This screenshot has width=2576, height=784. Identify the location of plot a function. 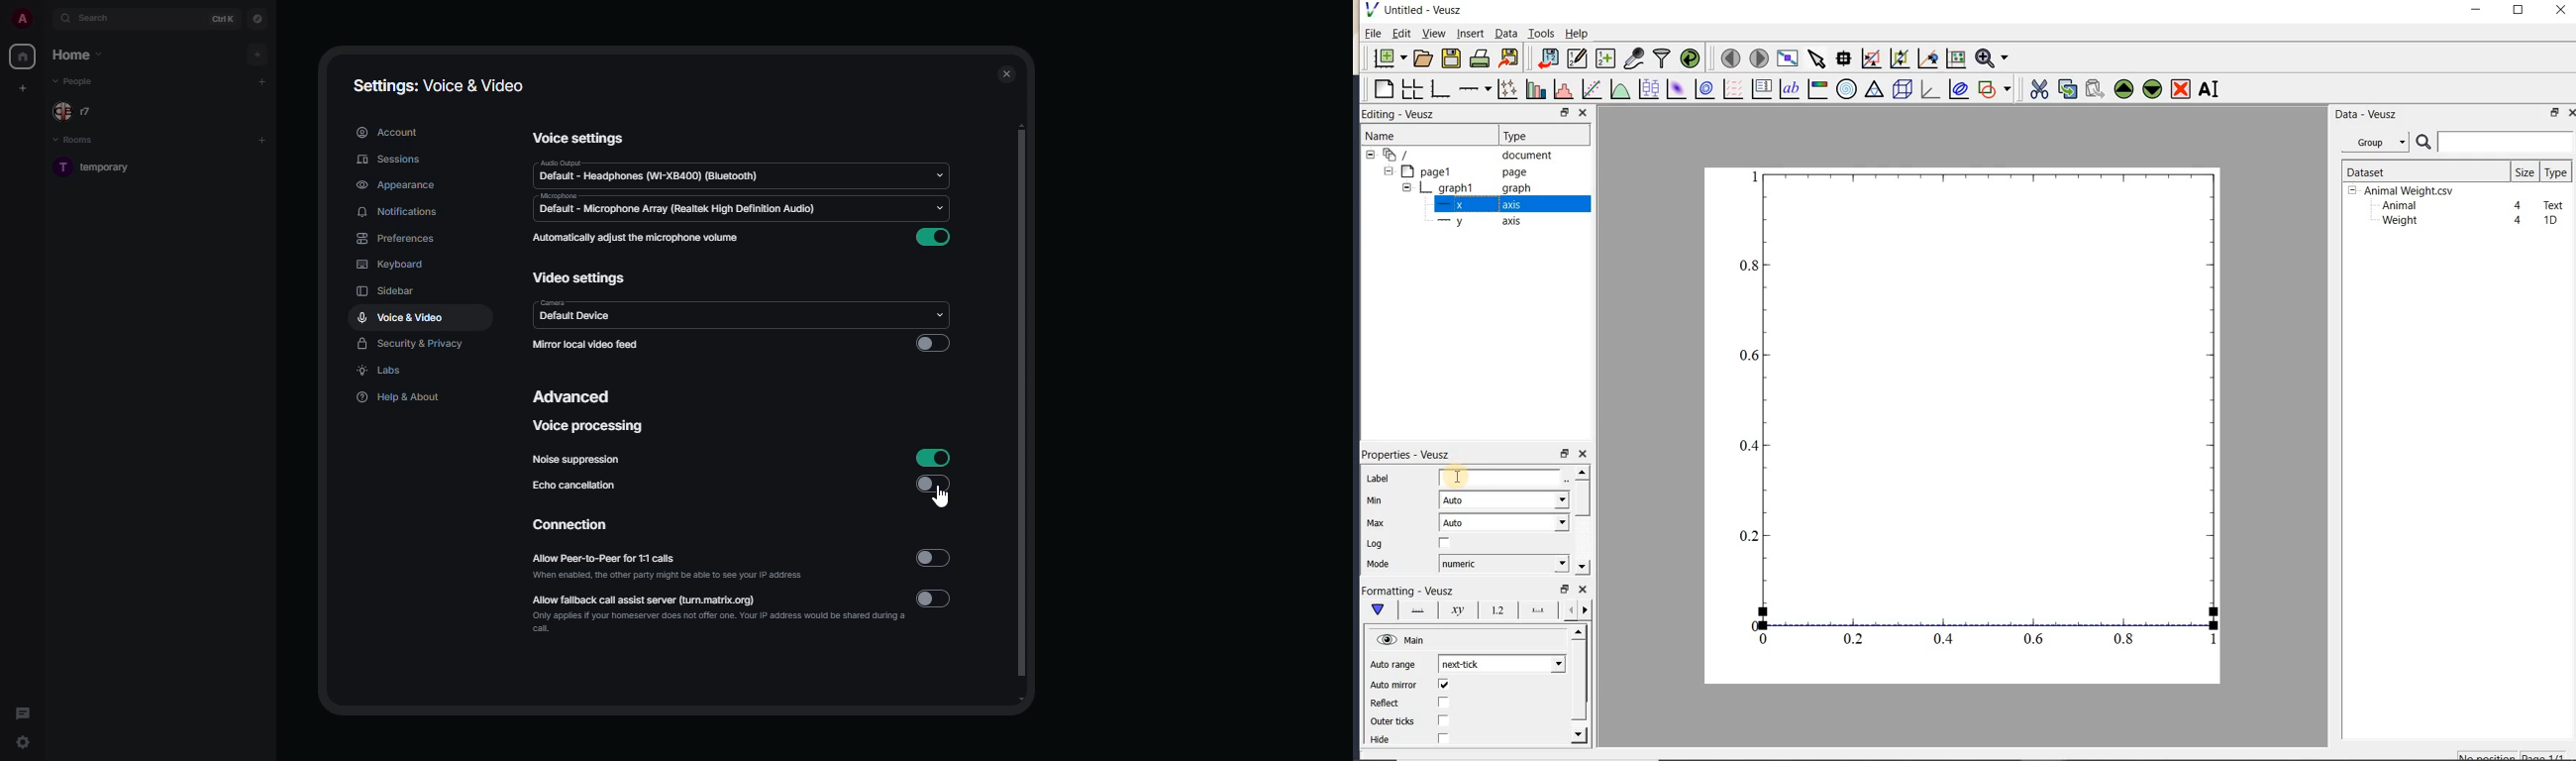
(1620, 91).